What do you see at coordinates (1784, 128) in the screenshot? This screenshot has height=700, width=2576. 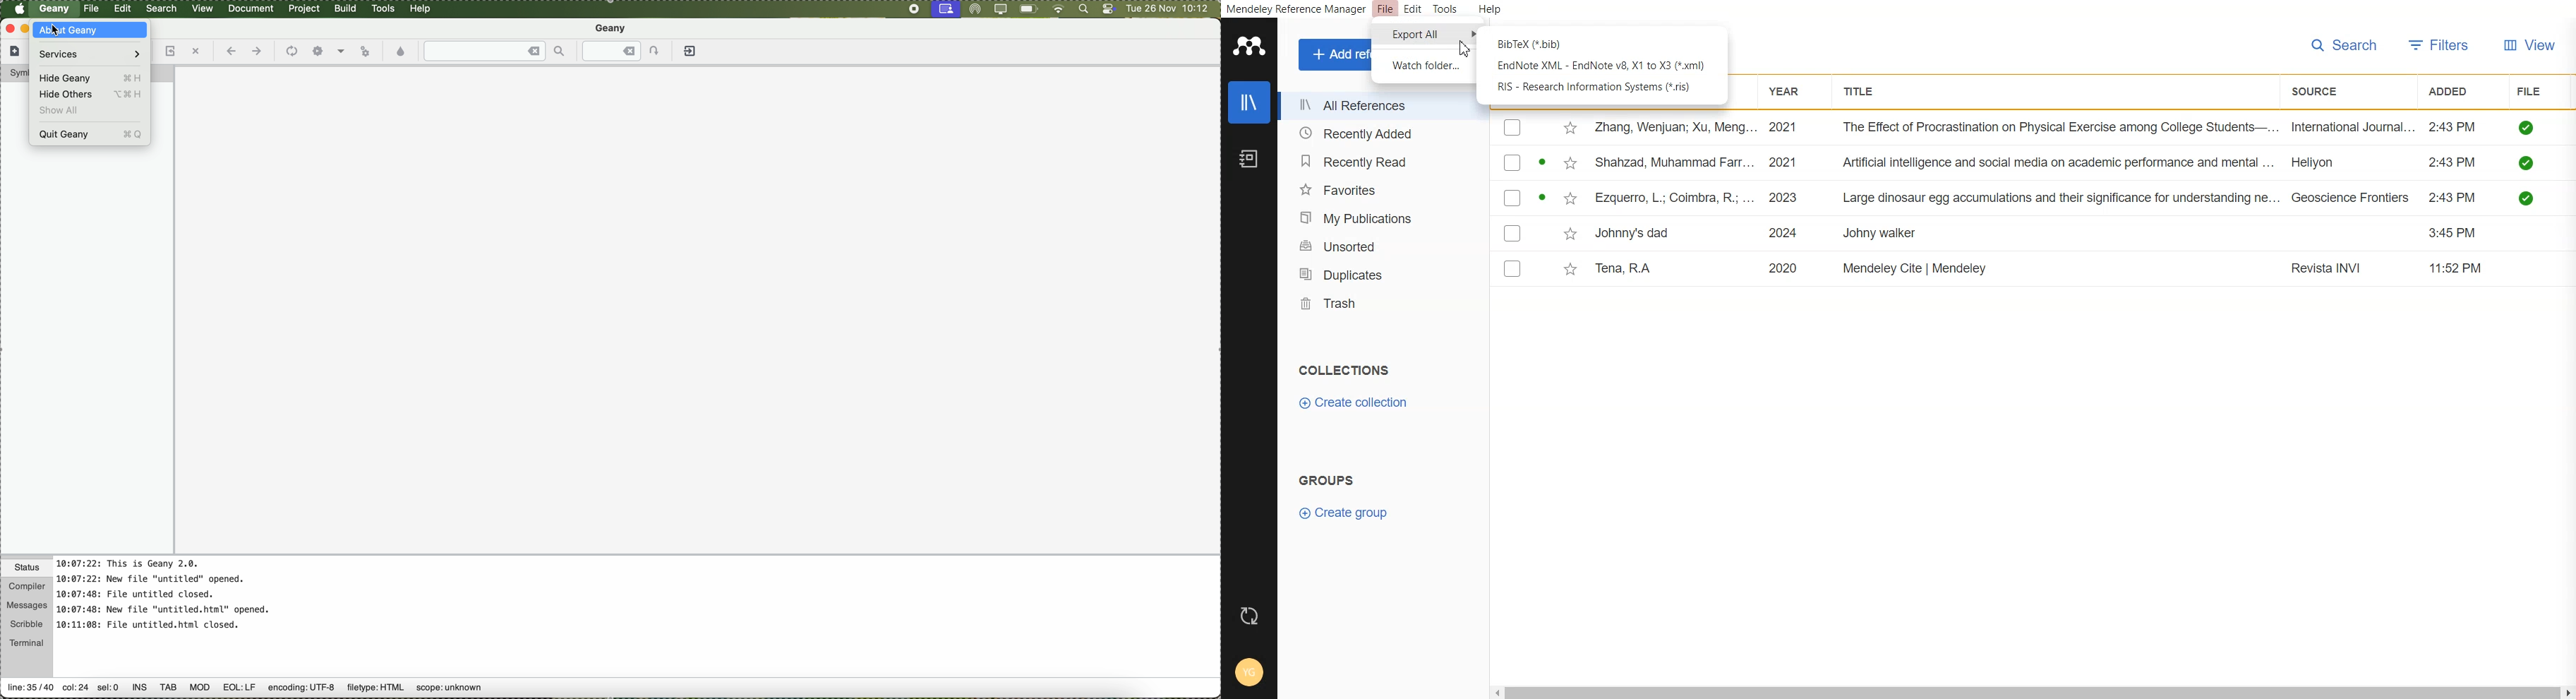 I see `2021` at bounding box center [1784, 128].